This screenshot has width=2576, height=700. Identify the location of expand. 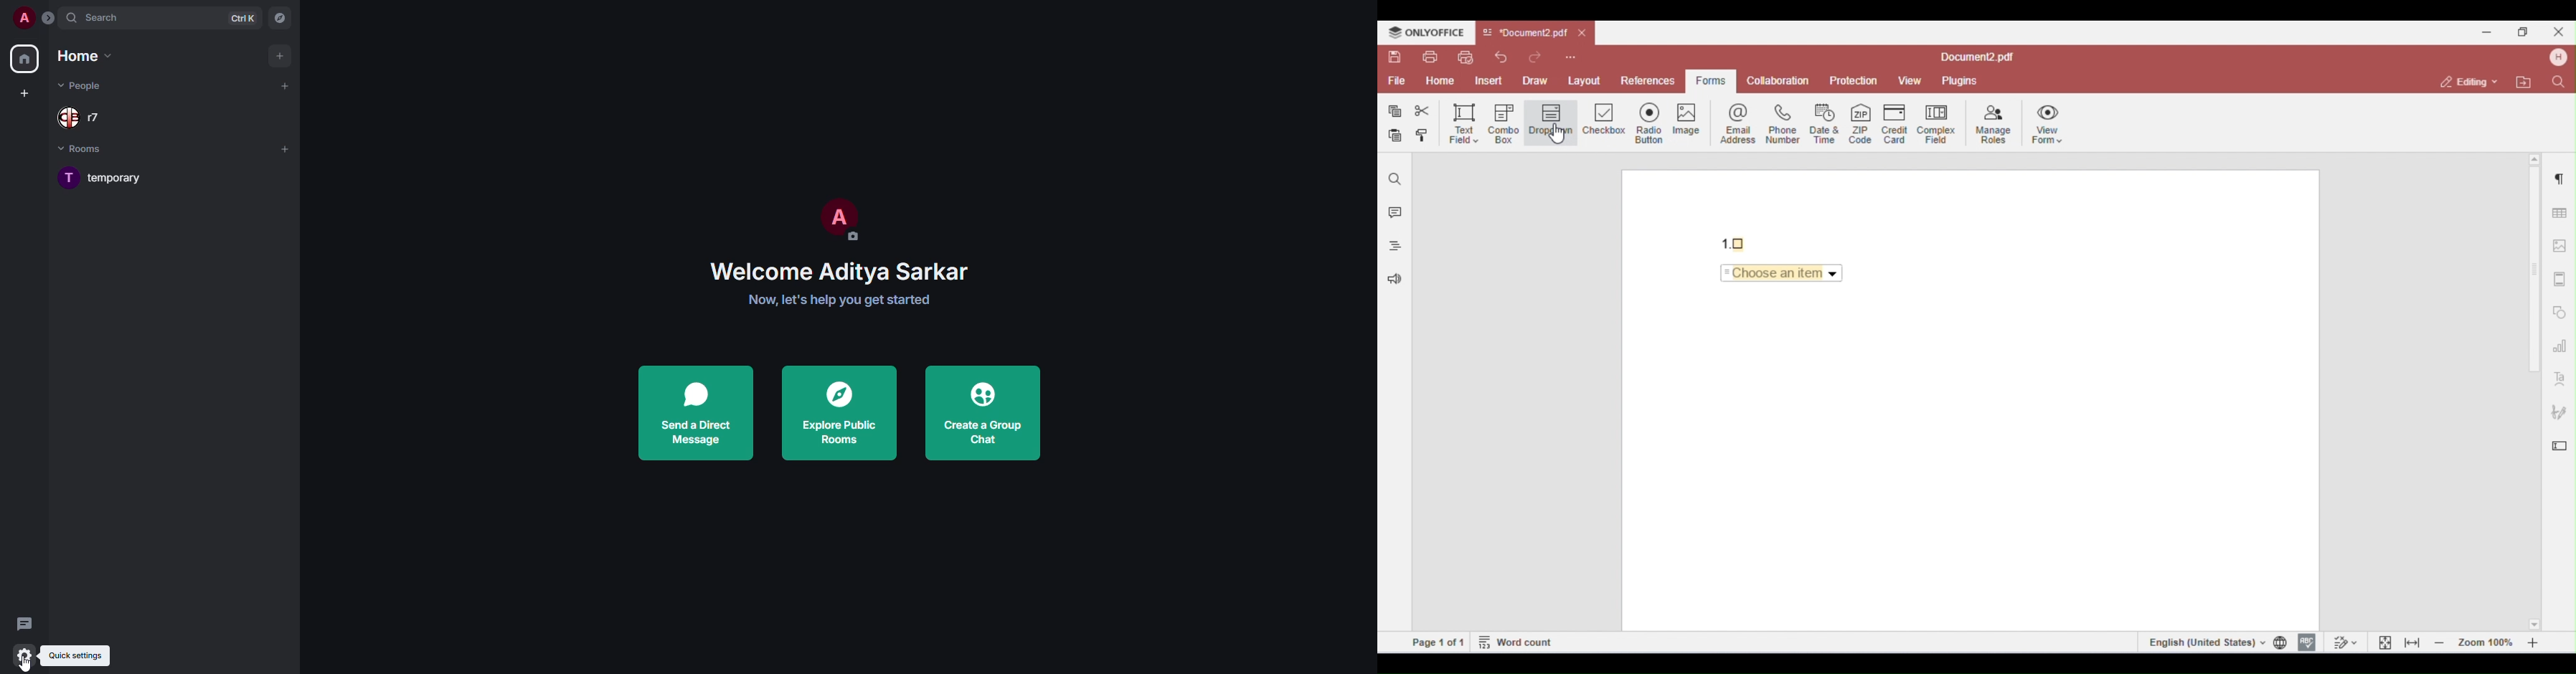
(49, 19).